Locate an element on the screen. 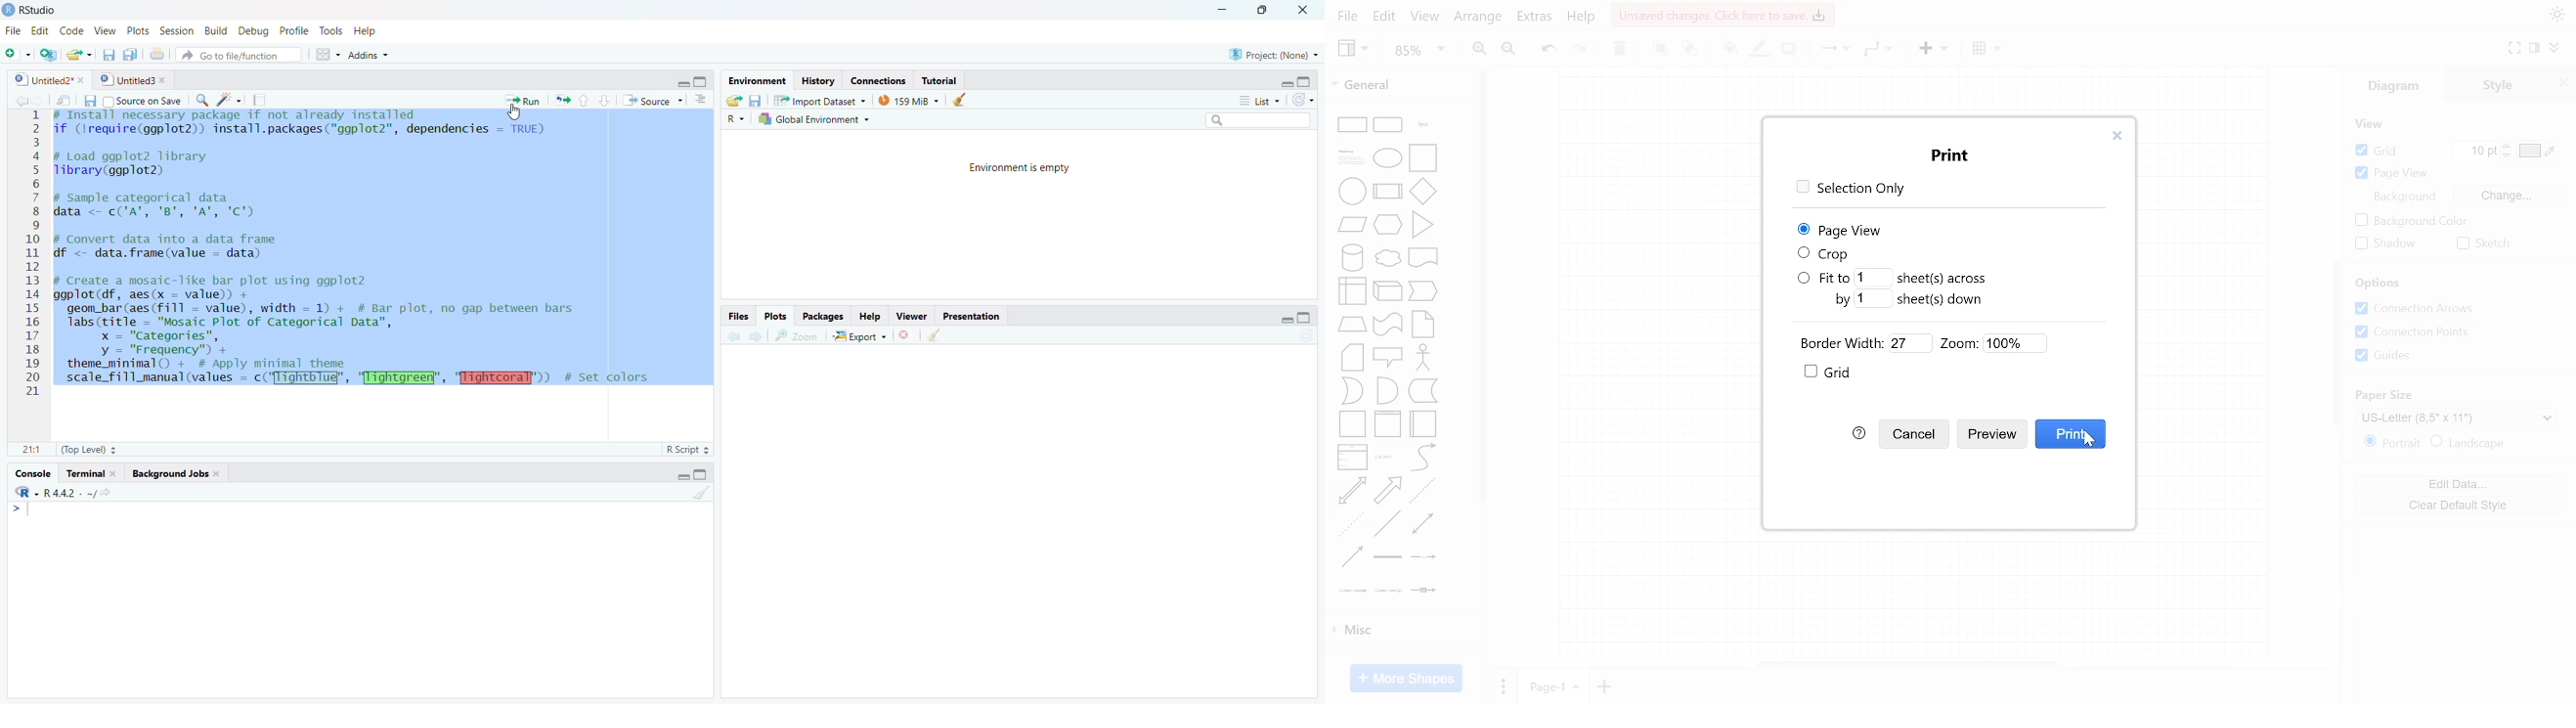 The width and height of the screenshot is (2576, 728). Untitled3 is located at coordinates (135, 80).